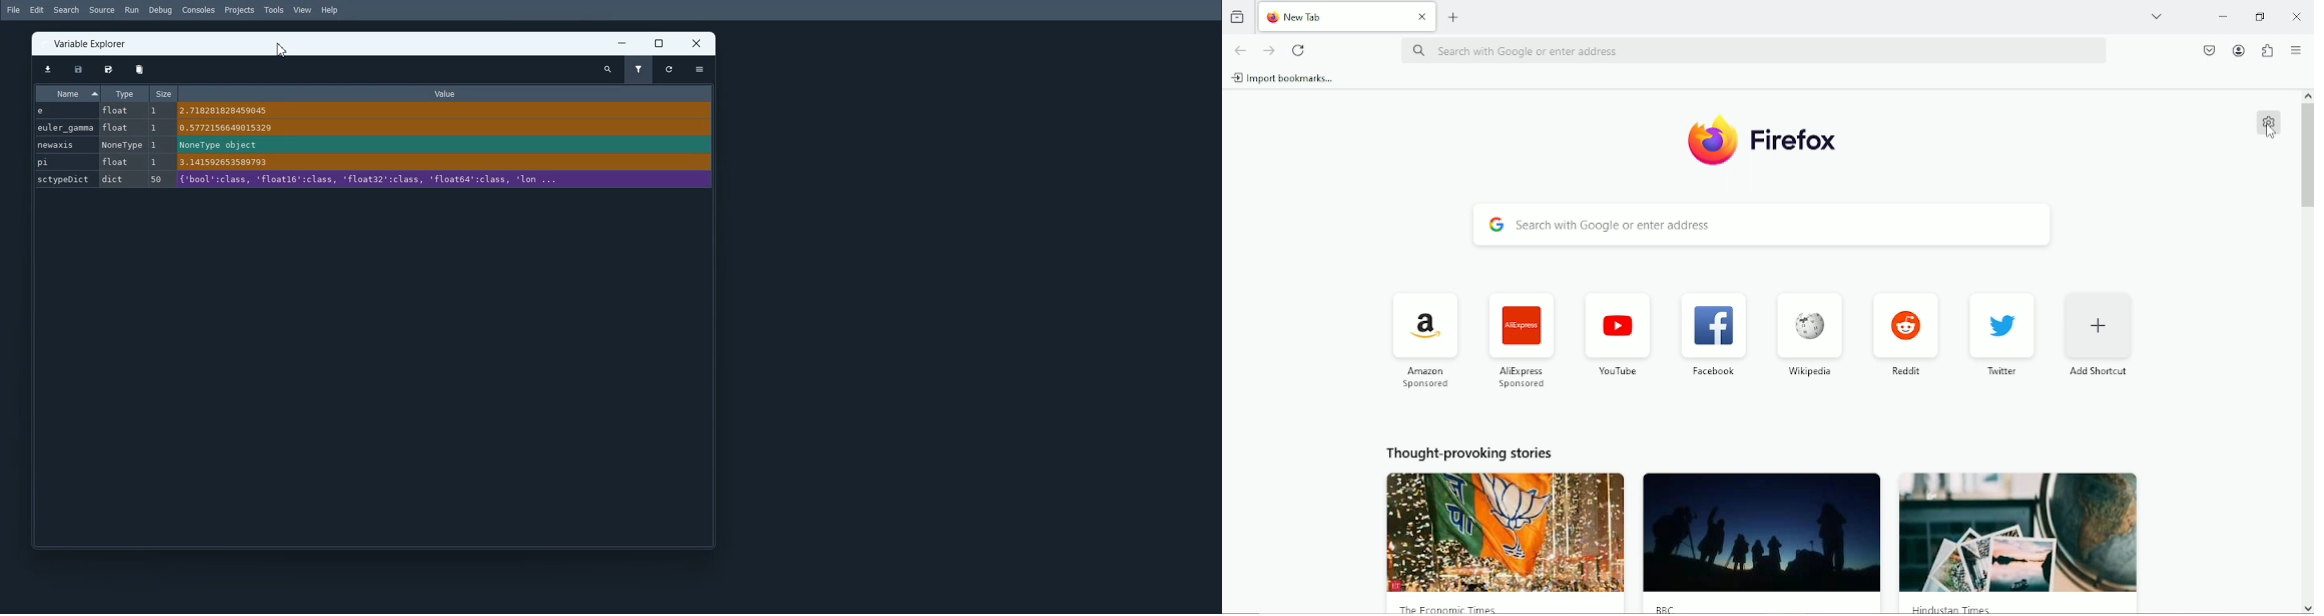  What do you see at coordinates (229, 127) in the screenshot?
I see `0.5772156649015329` at bounding box center [229, 127].